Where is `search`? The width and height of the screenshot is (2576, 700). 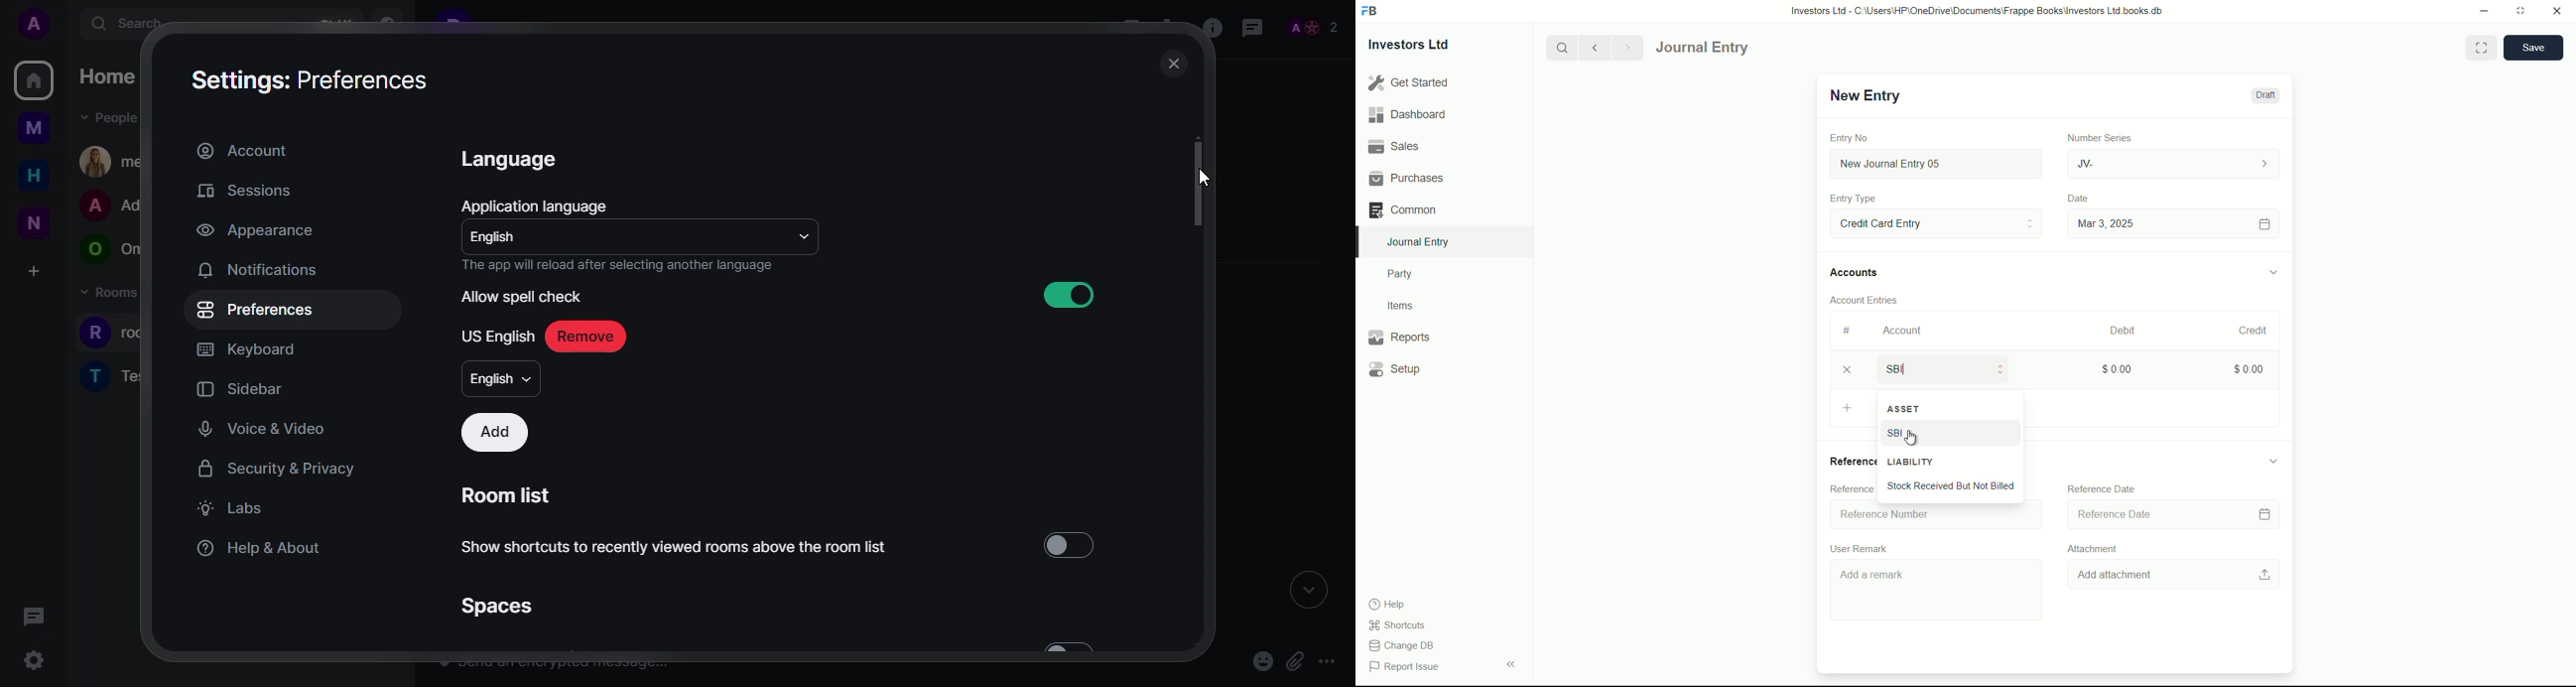
search is located at coordinates (135, 25).